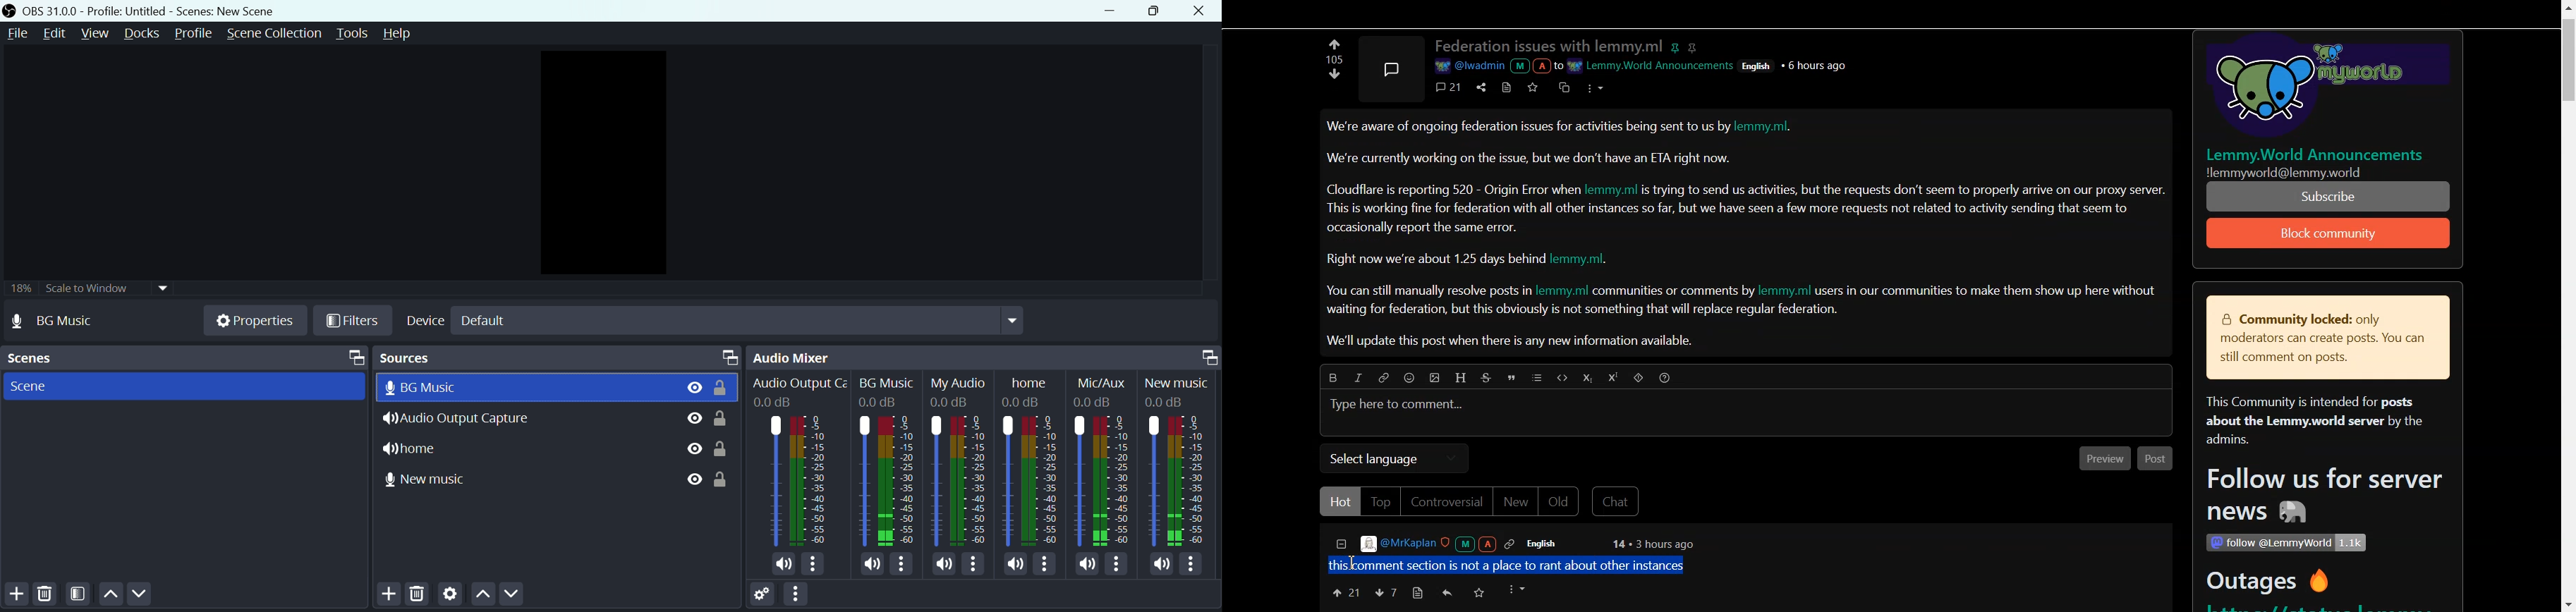 The height and width of the screenshot is (616, 2576). Describe the element at coordinates (97, 31) in the screenshot. I see `View` at that location.